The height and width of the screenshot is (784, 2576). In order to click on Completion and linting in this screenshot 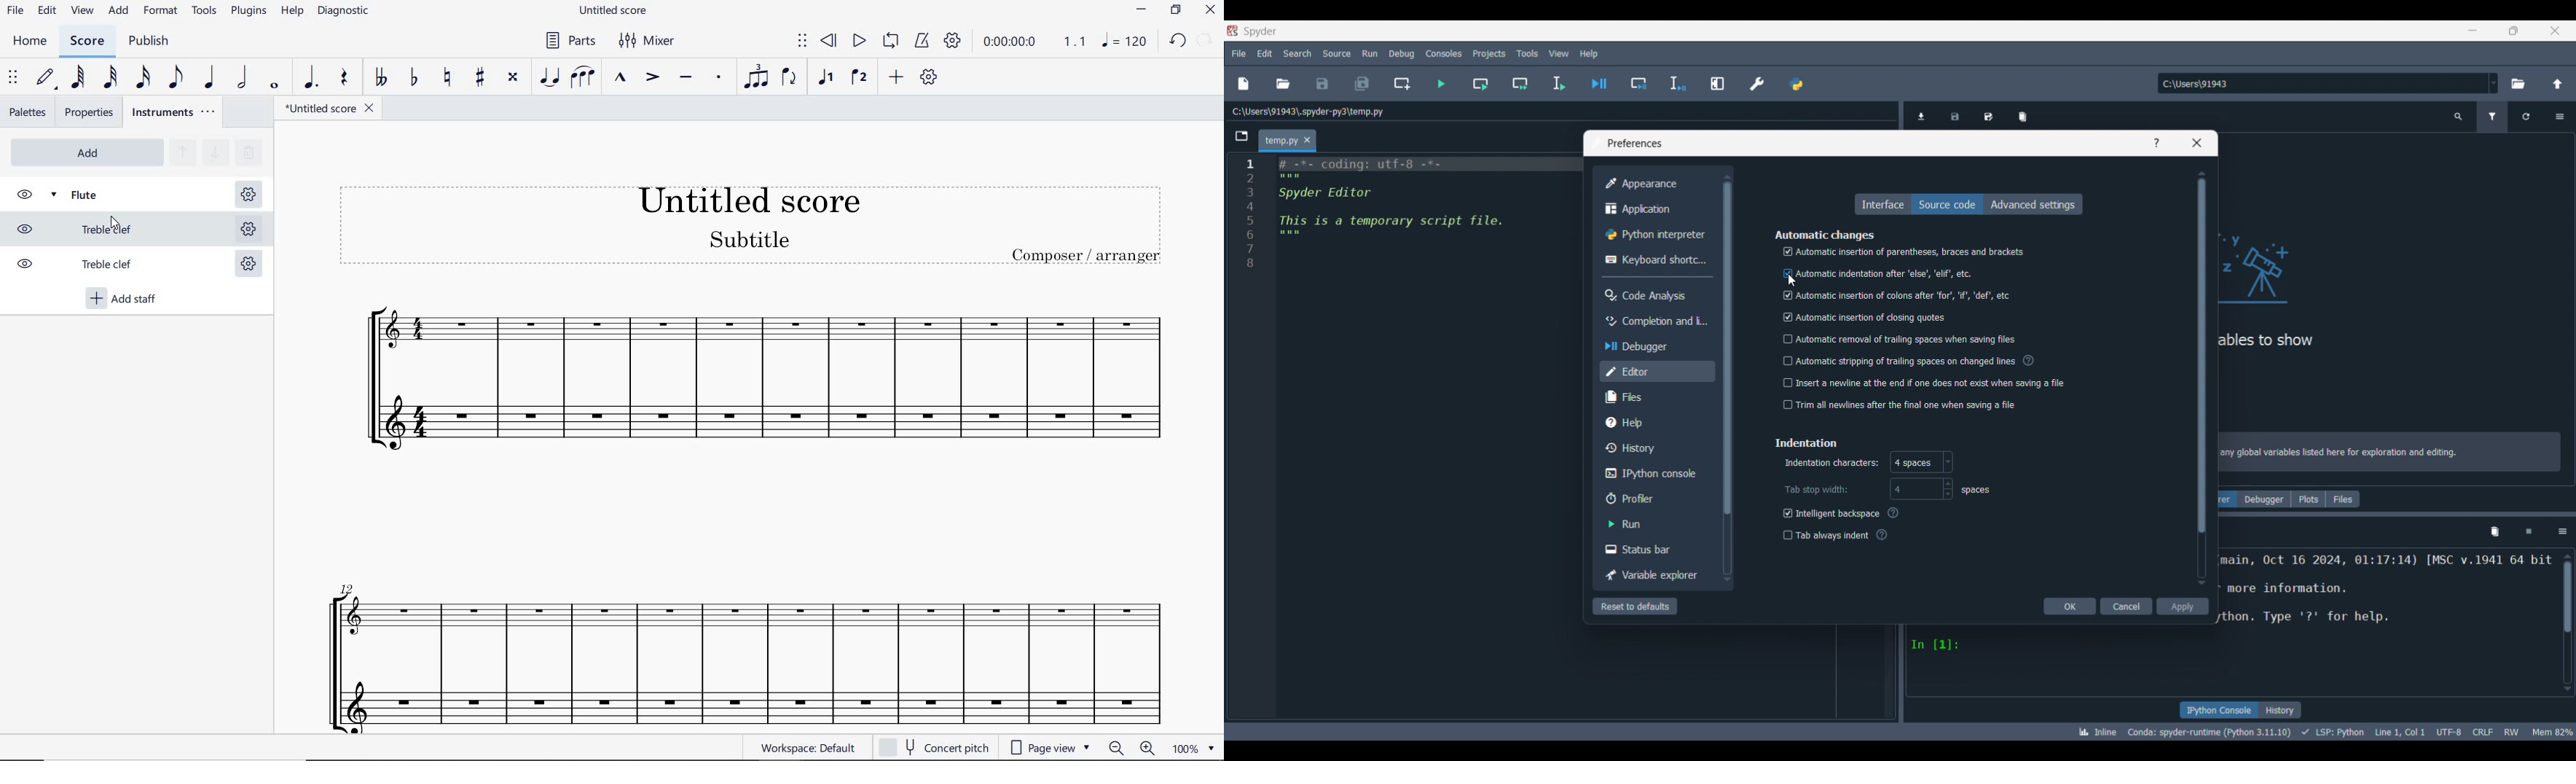, I will do `click(1655, 322)`.